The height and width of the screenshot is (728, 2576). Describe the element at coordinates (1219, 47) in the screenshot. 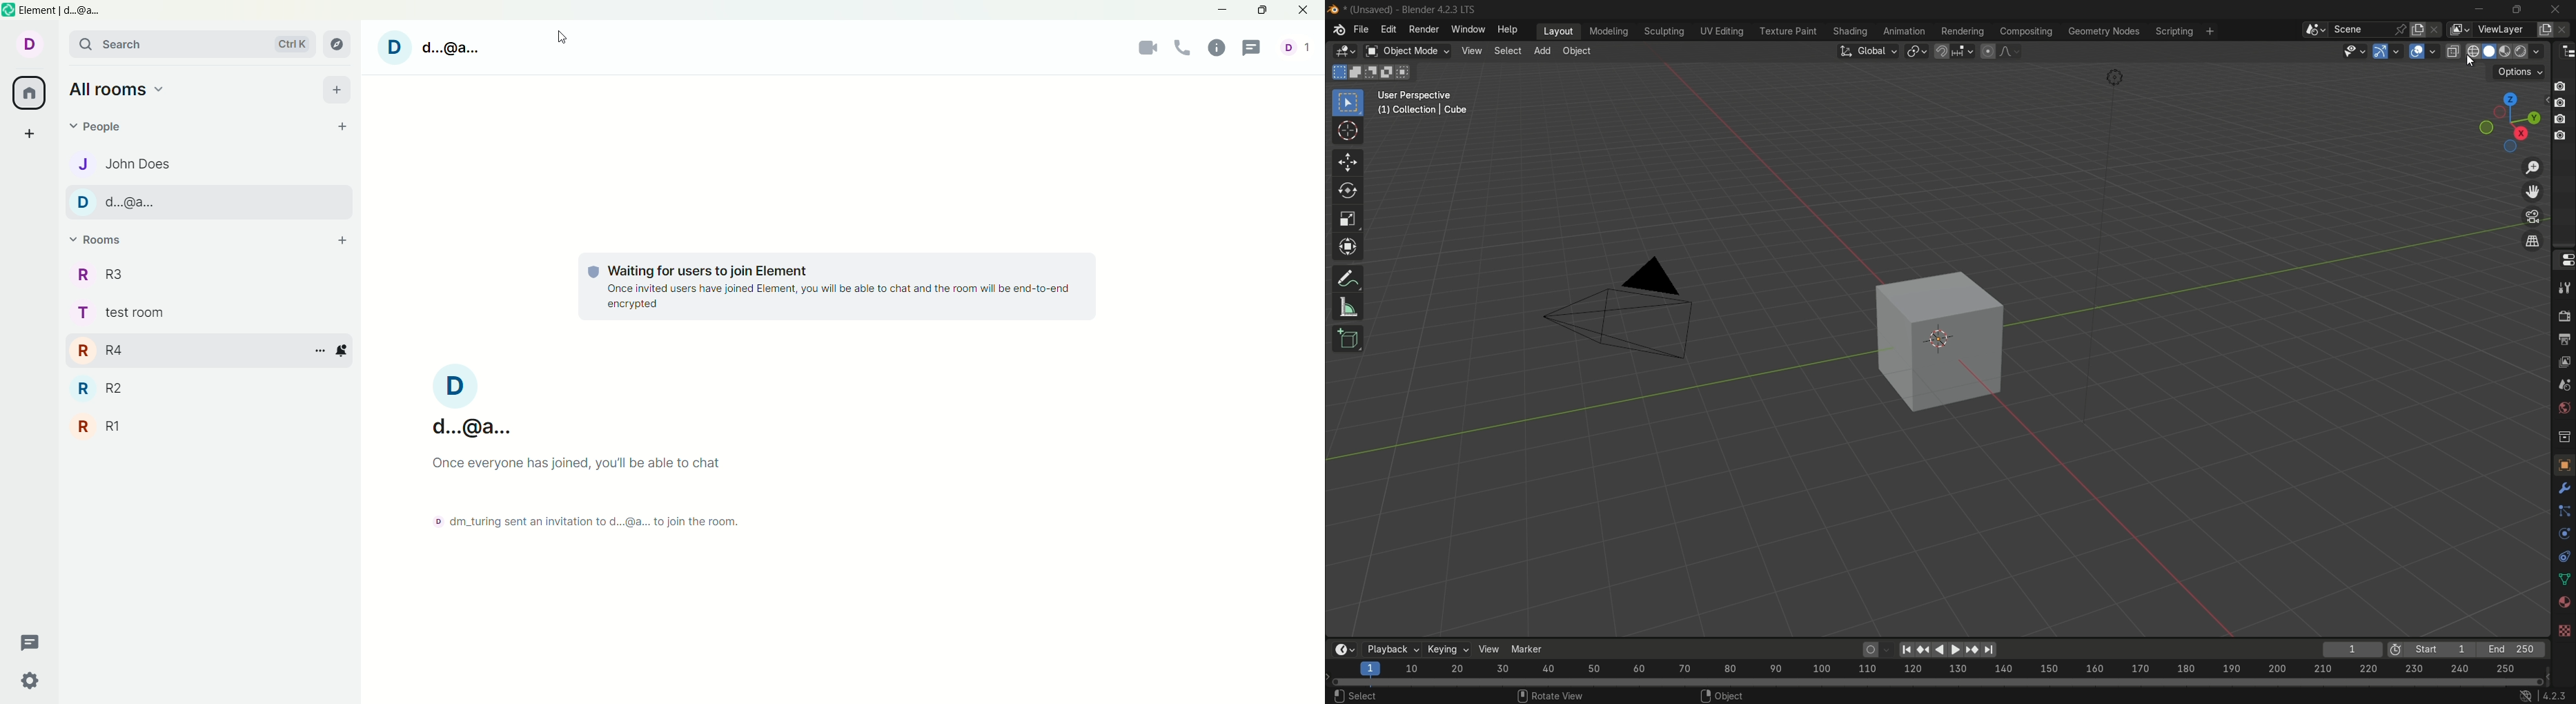

I see `room info` at that location.